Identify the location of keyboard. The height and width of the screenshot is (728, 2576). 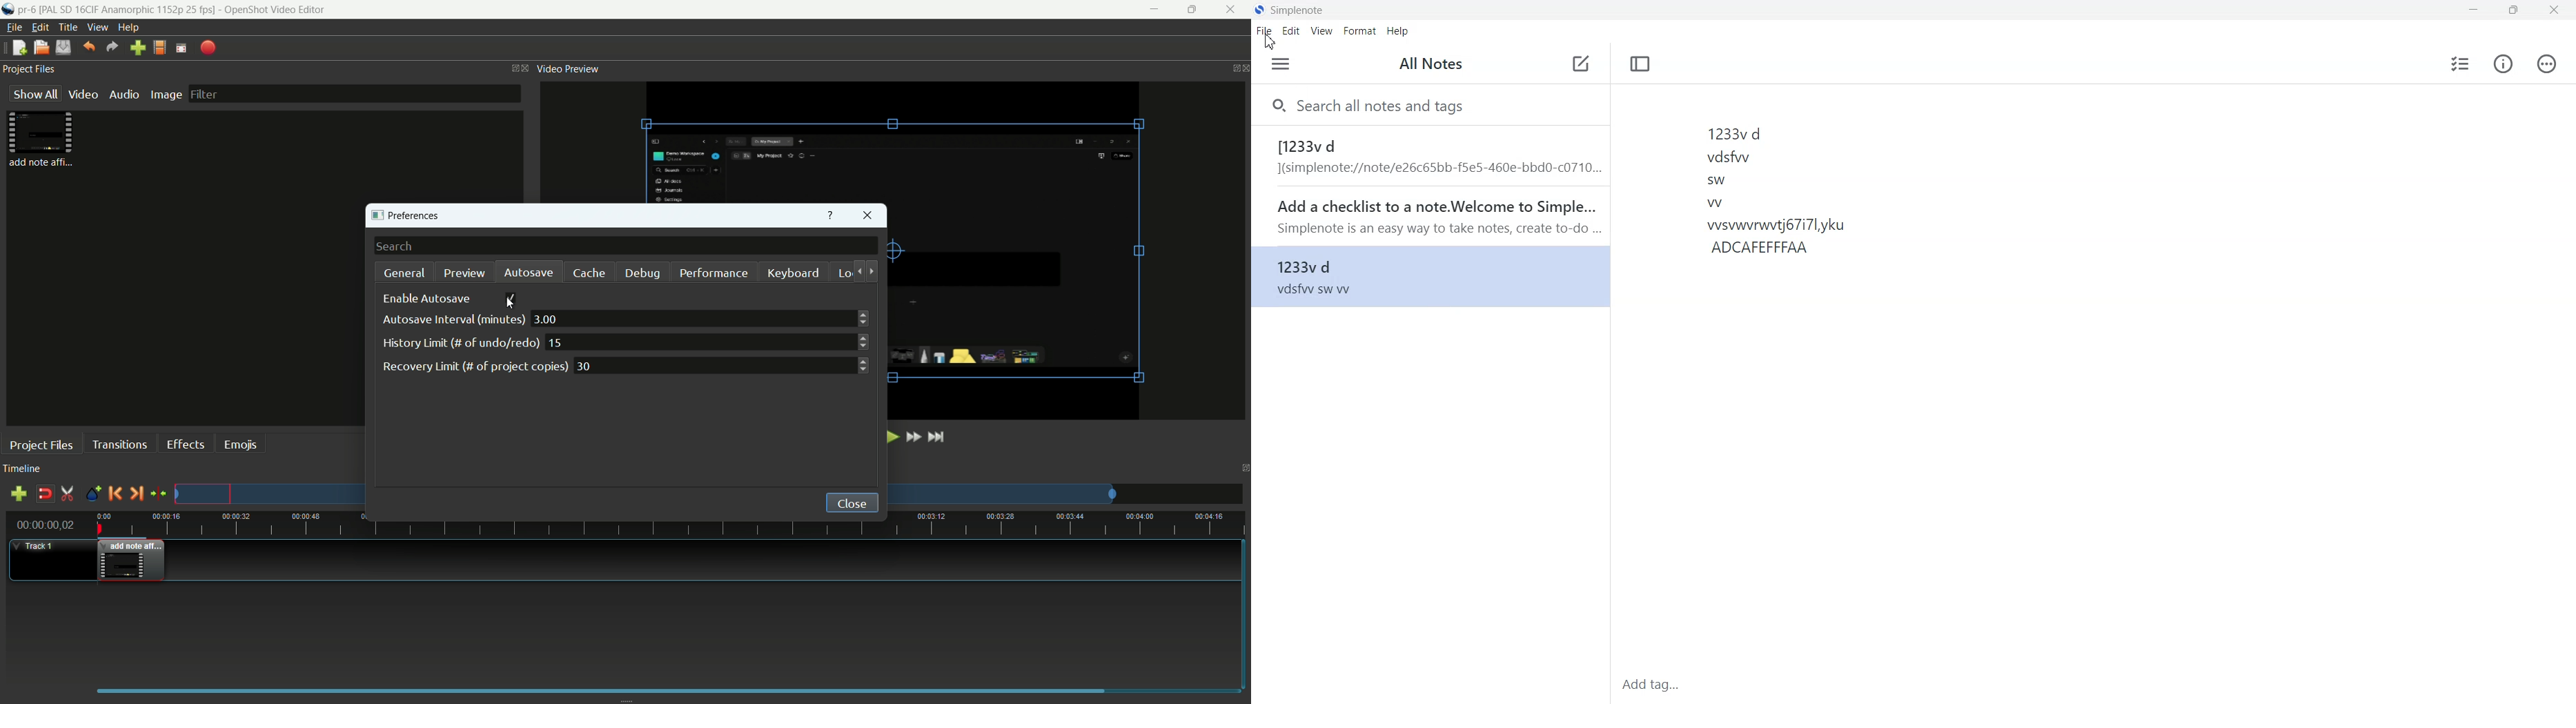
(792, 272).